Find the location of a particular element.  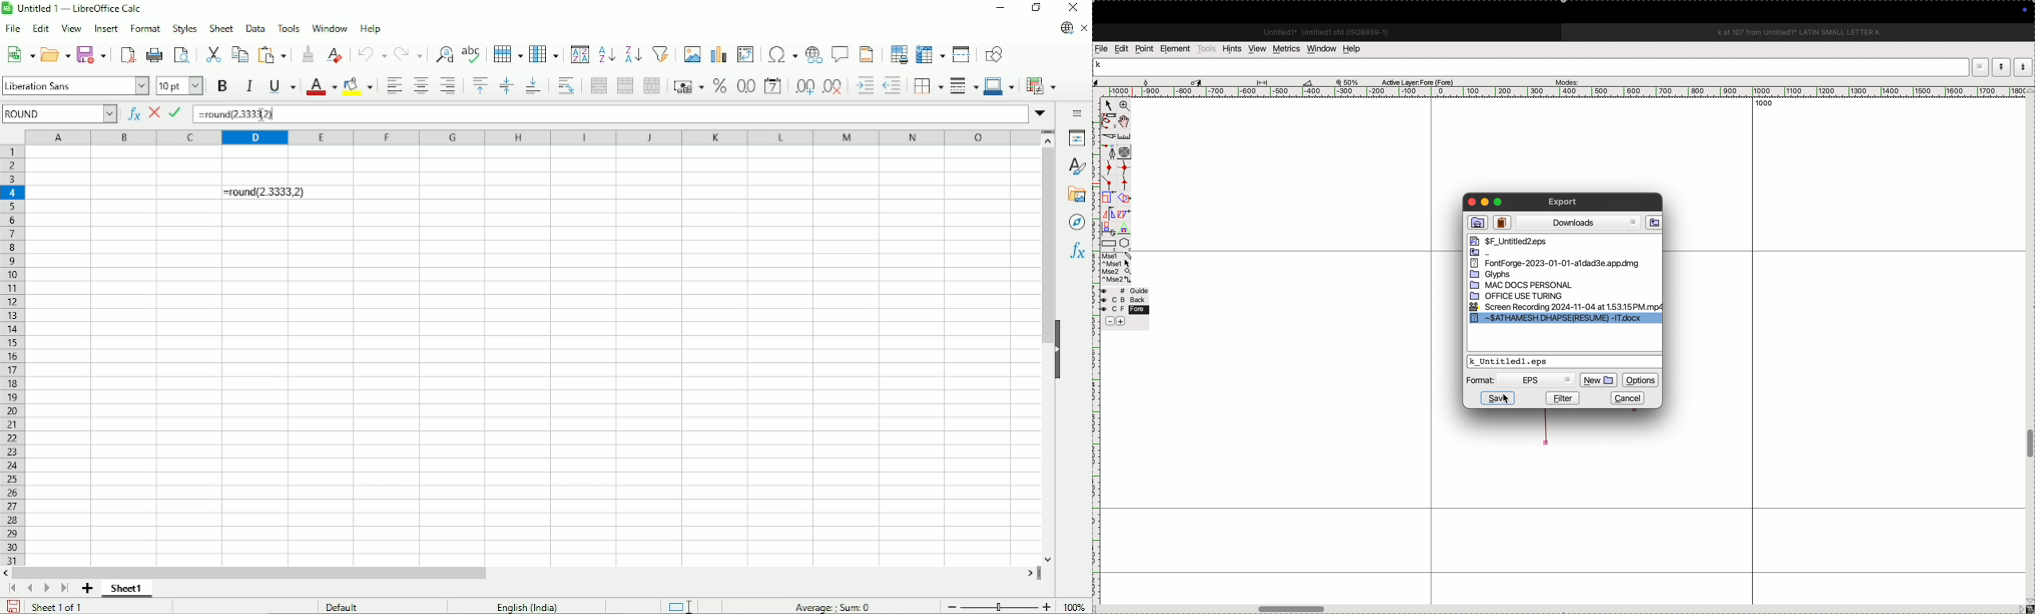

Scroll to previous sheet is located at coordinates (30, 588).